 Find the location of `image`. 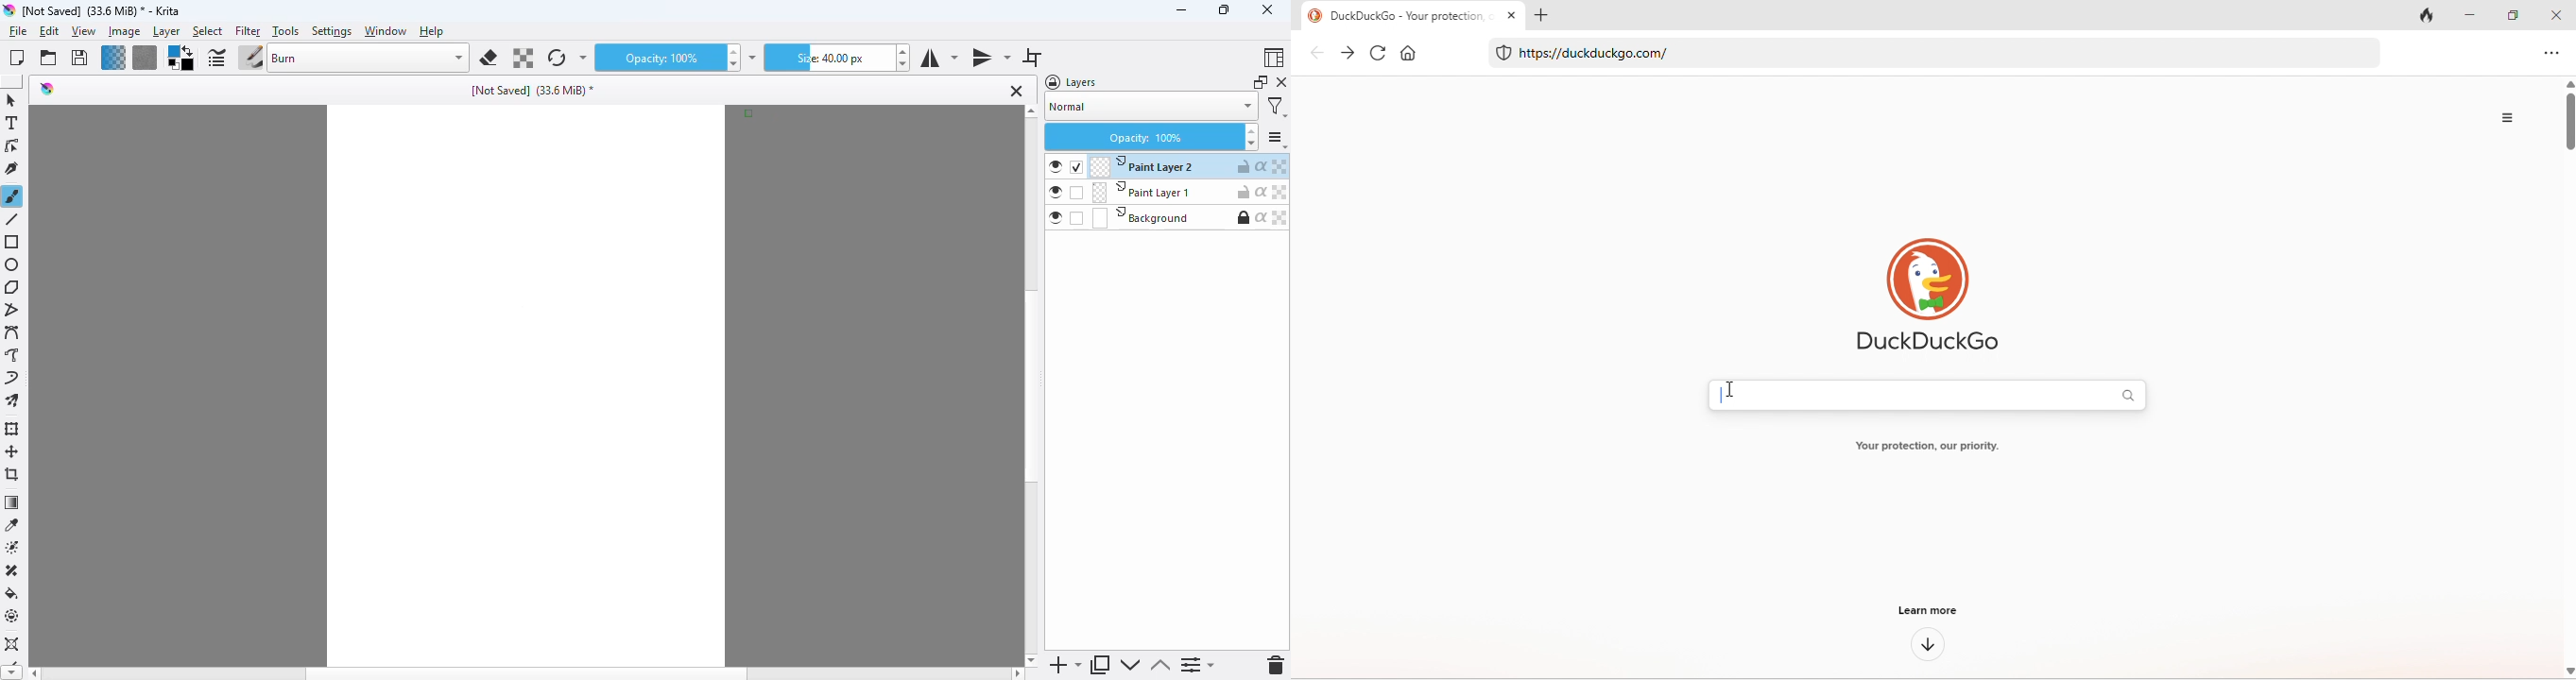

image is located at coordinates (124, 31).